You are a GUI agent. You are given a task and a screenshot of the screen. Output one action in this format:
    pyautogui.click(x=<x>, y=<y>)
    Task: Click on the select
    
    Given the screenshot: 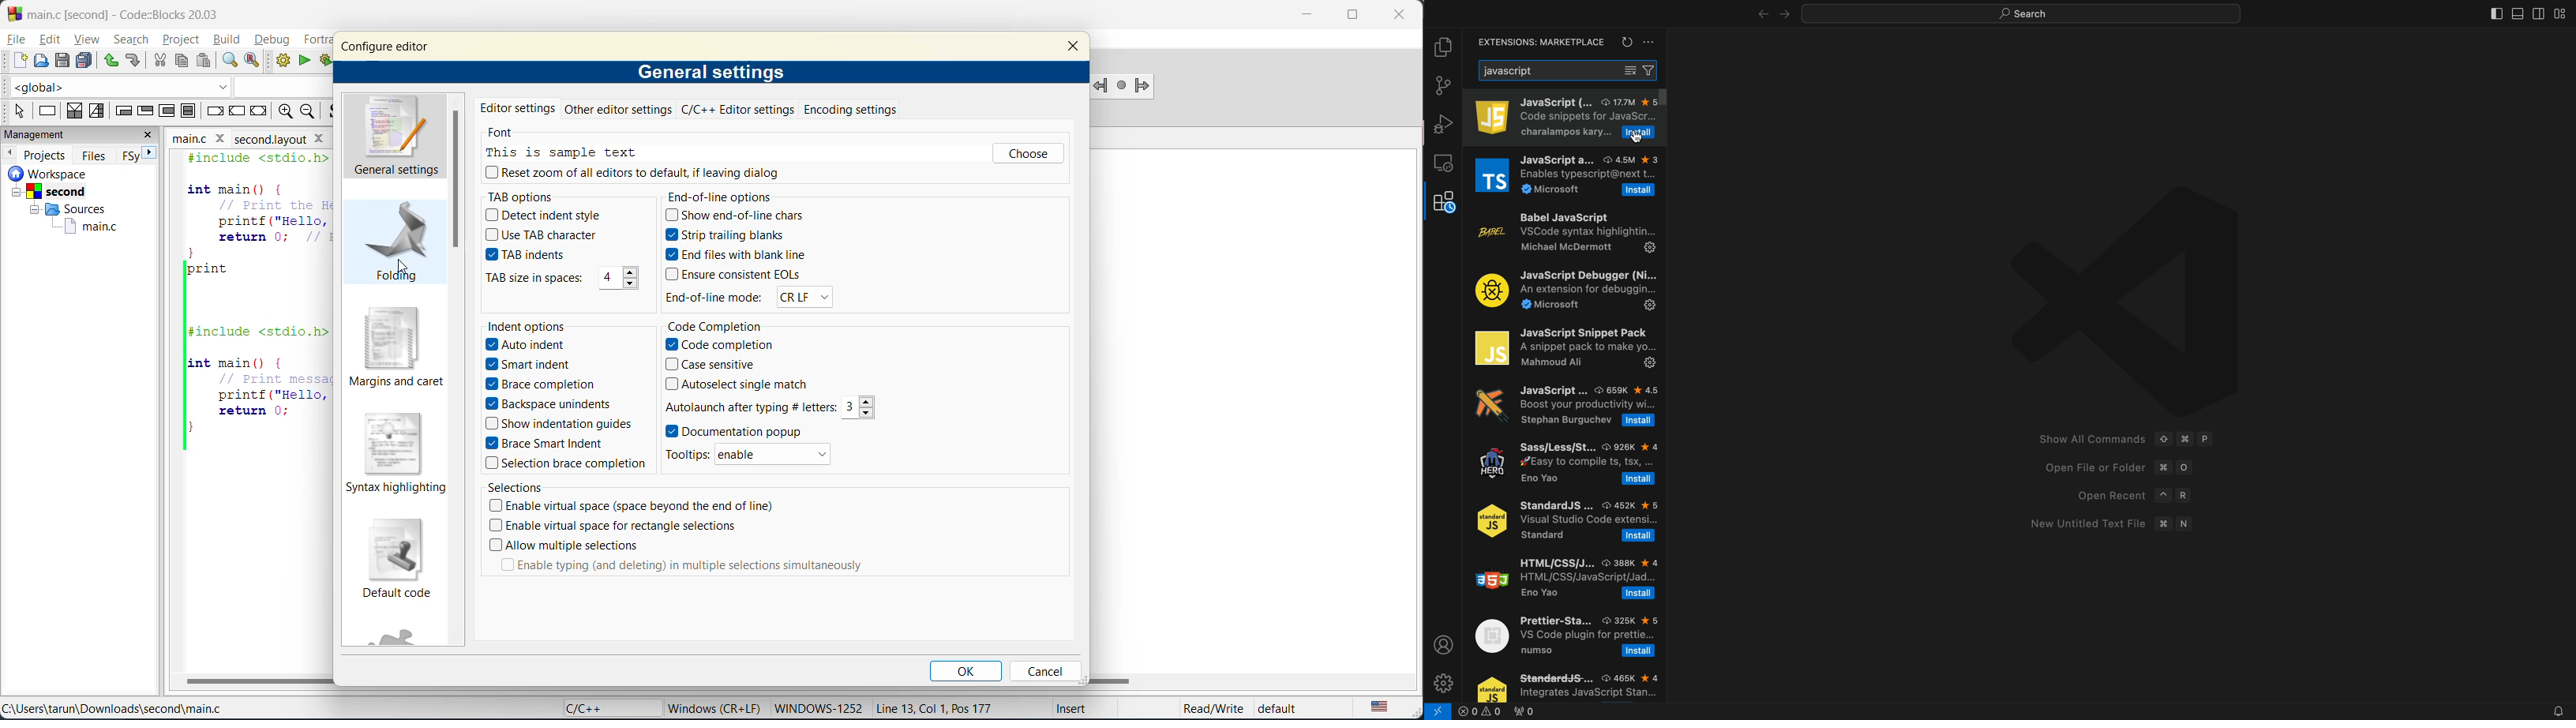 What is the action you would take?
    pyautogui.click(x=14, y=109)
    